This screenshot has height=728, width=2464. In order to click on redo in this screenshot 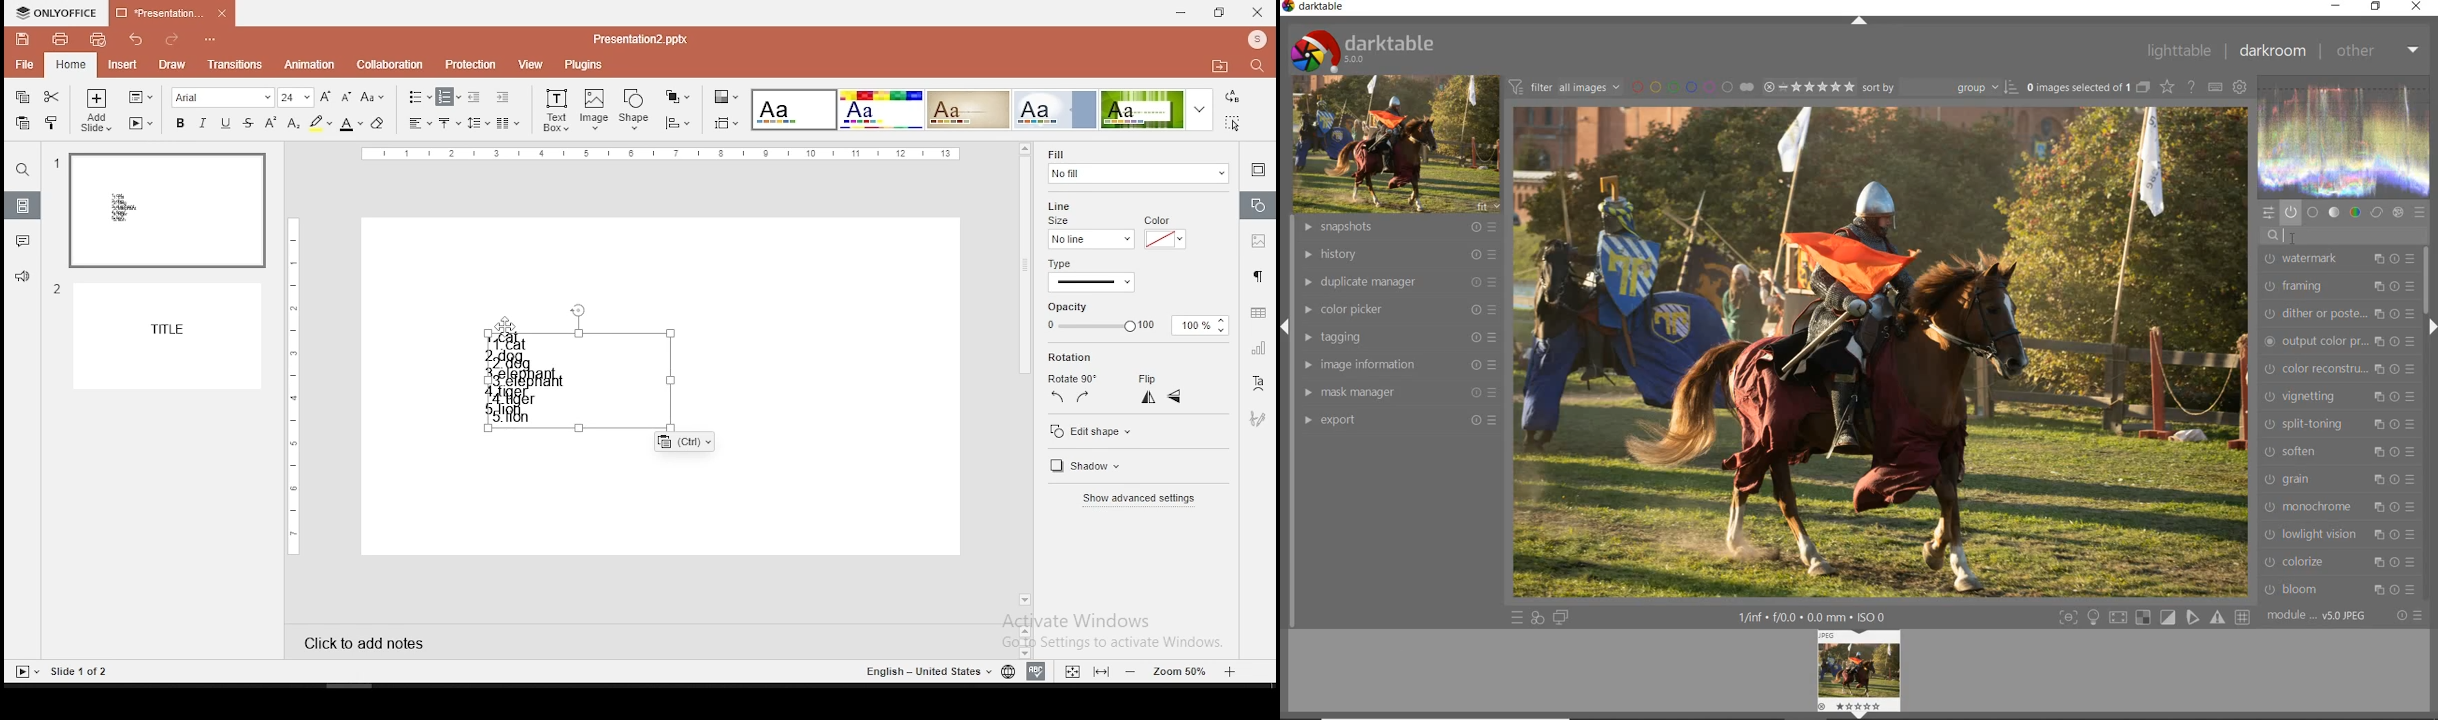, I will do `click(173, 42)`.